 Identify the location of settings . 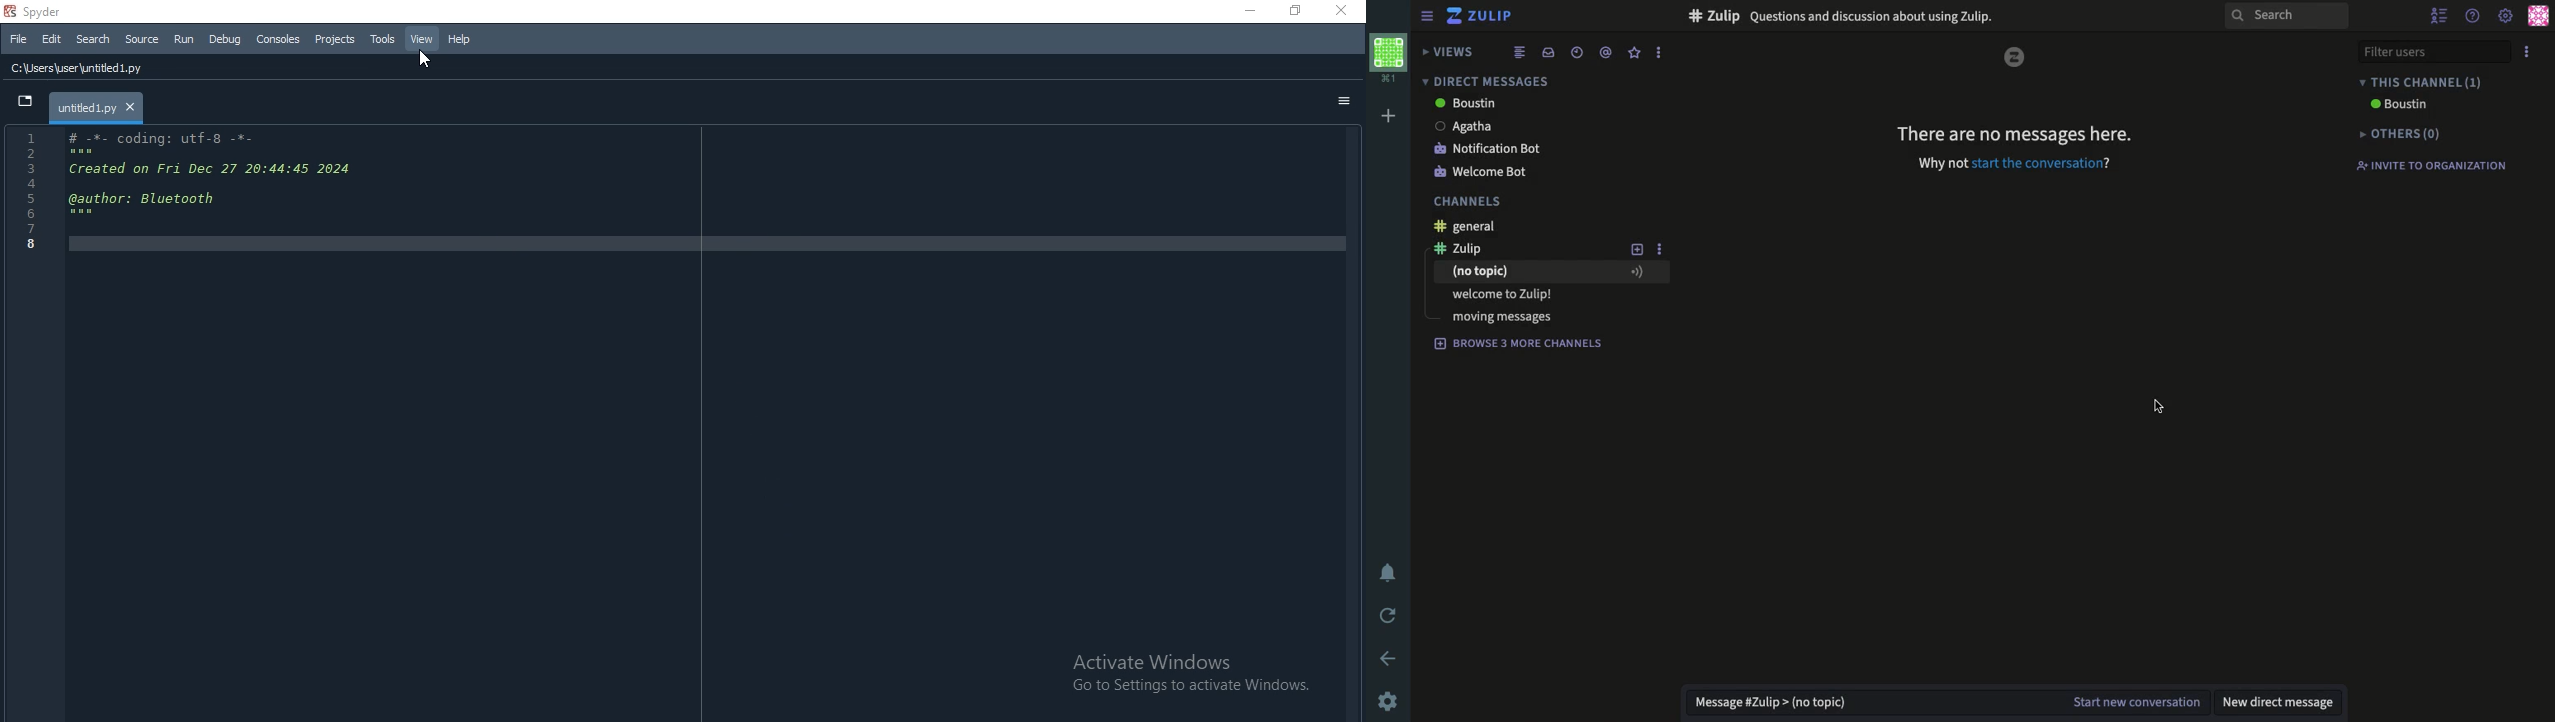
(2506, 17).